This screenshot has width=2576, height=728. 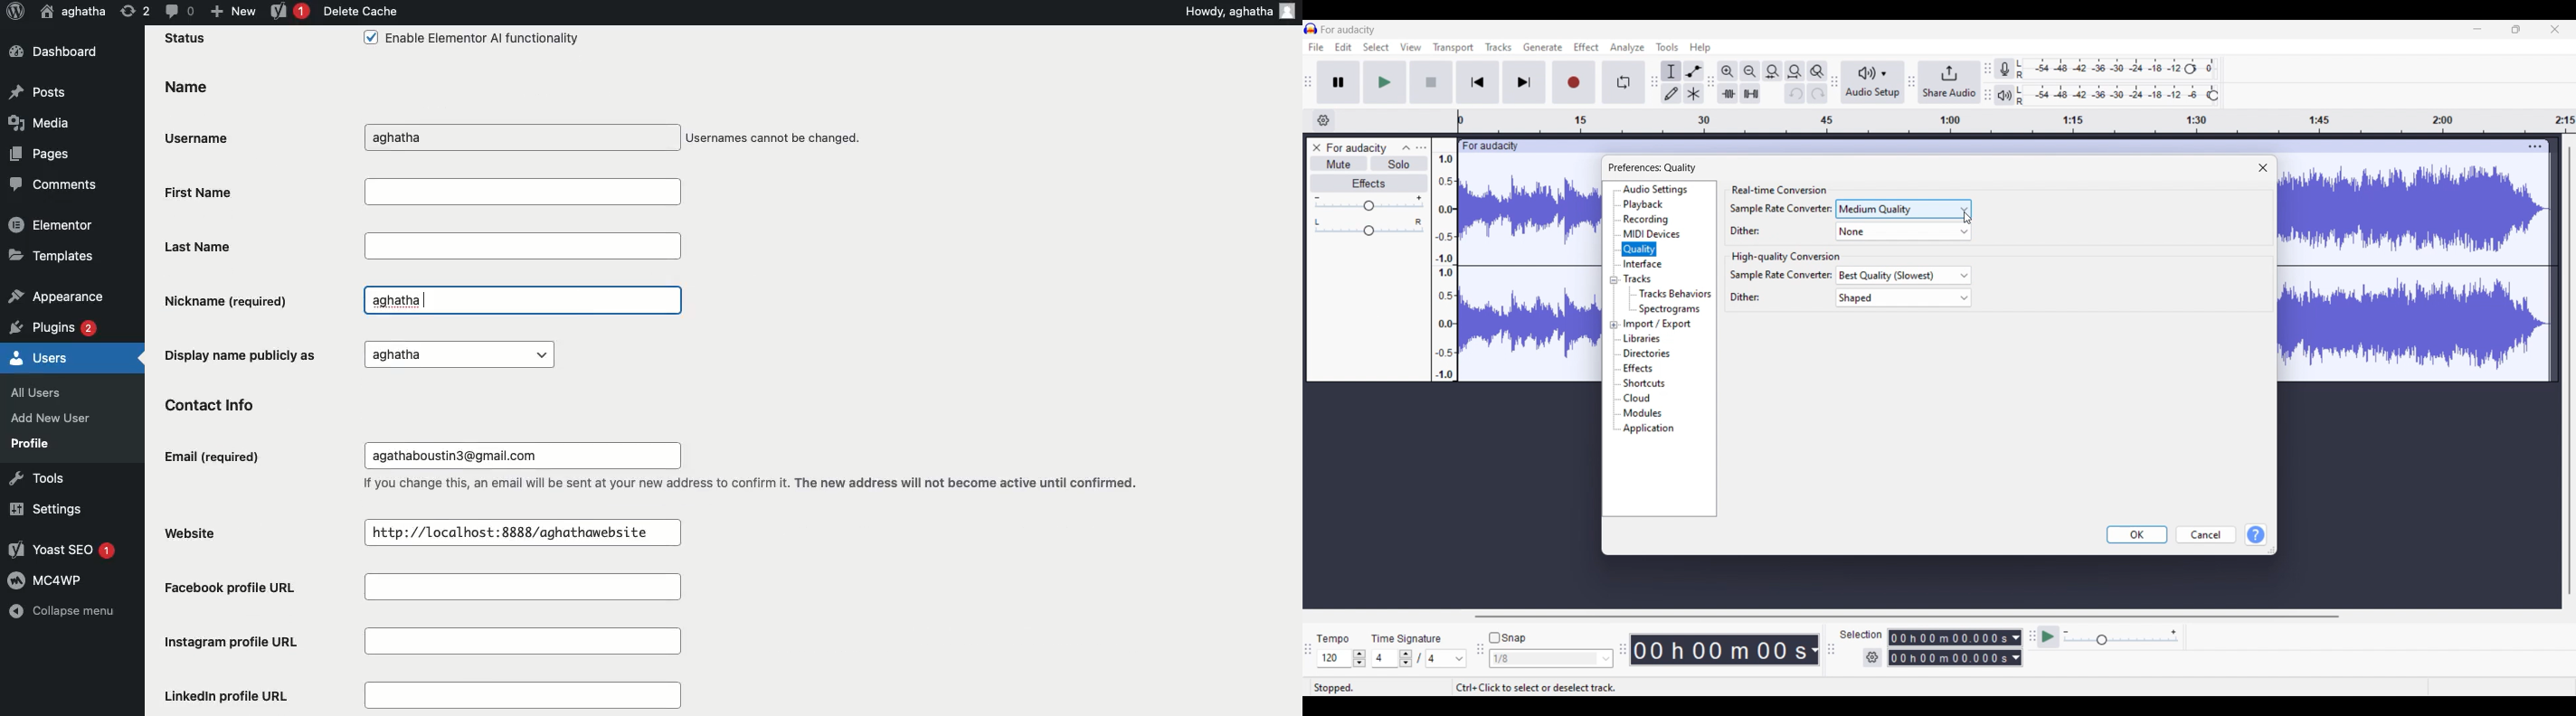 What do you see at coordinates (1324, 121) in the screenshot?
I see `Timeline options` at bounding box center [1324, 121].